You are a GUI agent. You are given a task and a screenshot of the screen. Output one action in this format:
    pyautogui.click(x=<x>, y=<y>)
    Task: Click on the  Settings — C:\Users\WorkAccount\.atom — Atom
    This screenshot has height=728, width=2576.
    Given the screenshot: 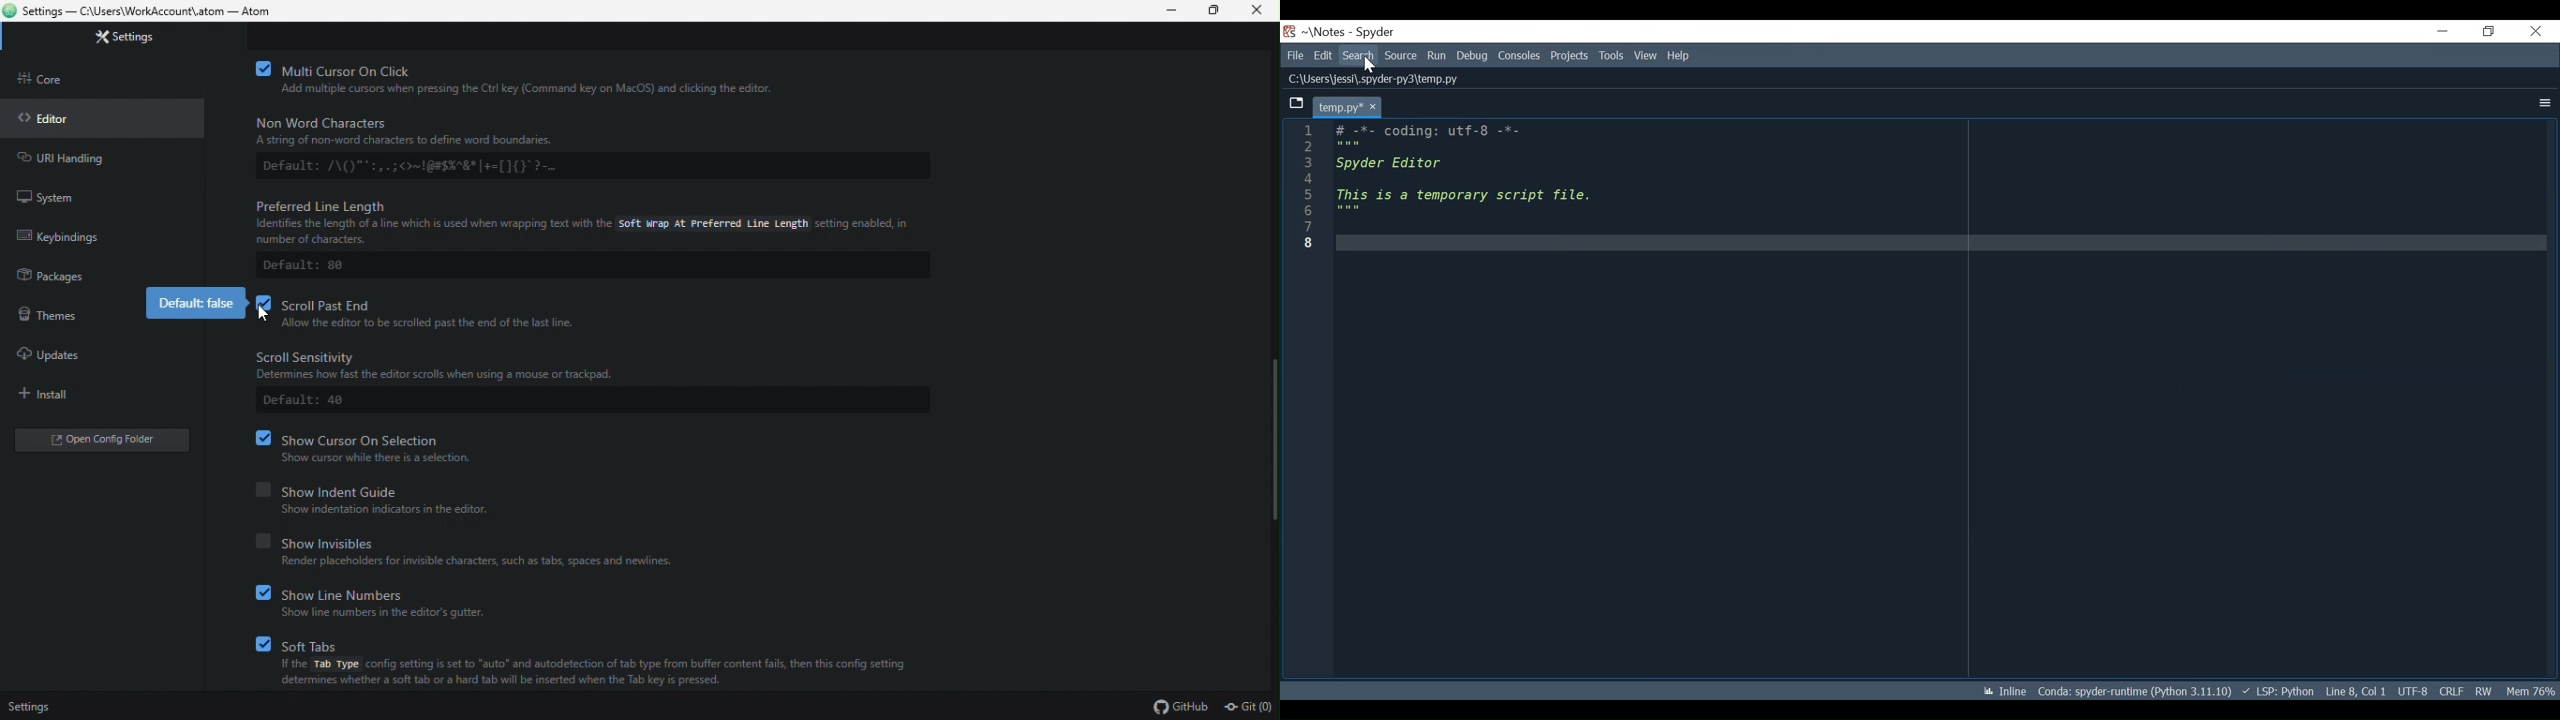 What is the action you would take?
    pyautogui.click(x=144, y=10)
    